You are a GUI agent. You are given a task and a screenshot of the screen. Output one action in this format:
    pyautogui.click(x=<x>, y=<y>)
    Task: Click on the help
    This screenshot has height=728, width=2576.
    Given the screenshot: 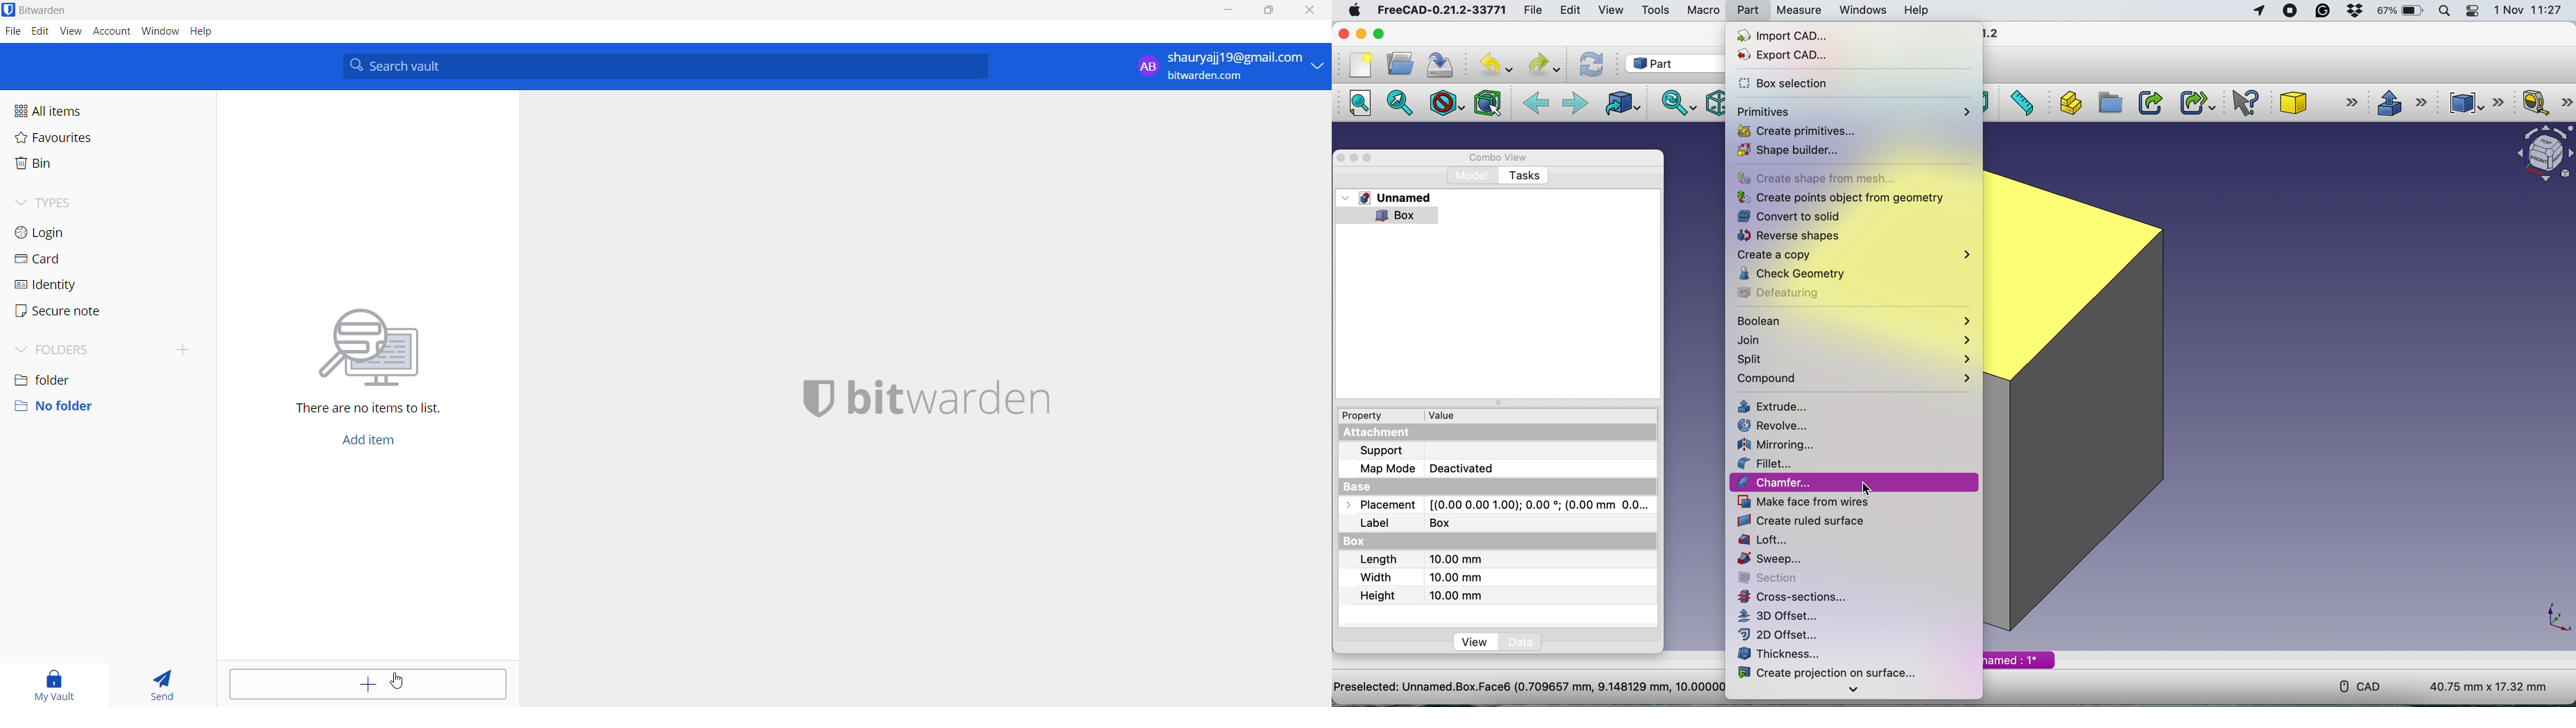 What is the action you would take?
    pyautogui.click(x=203, y=33)
    